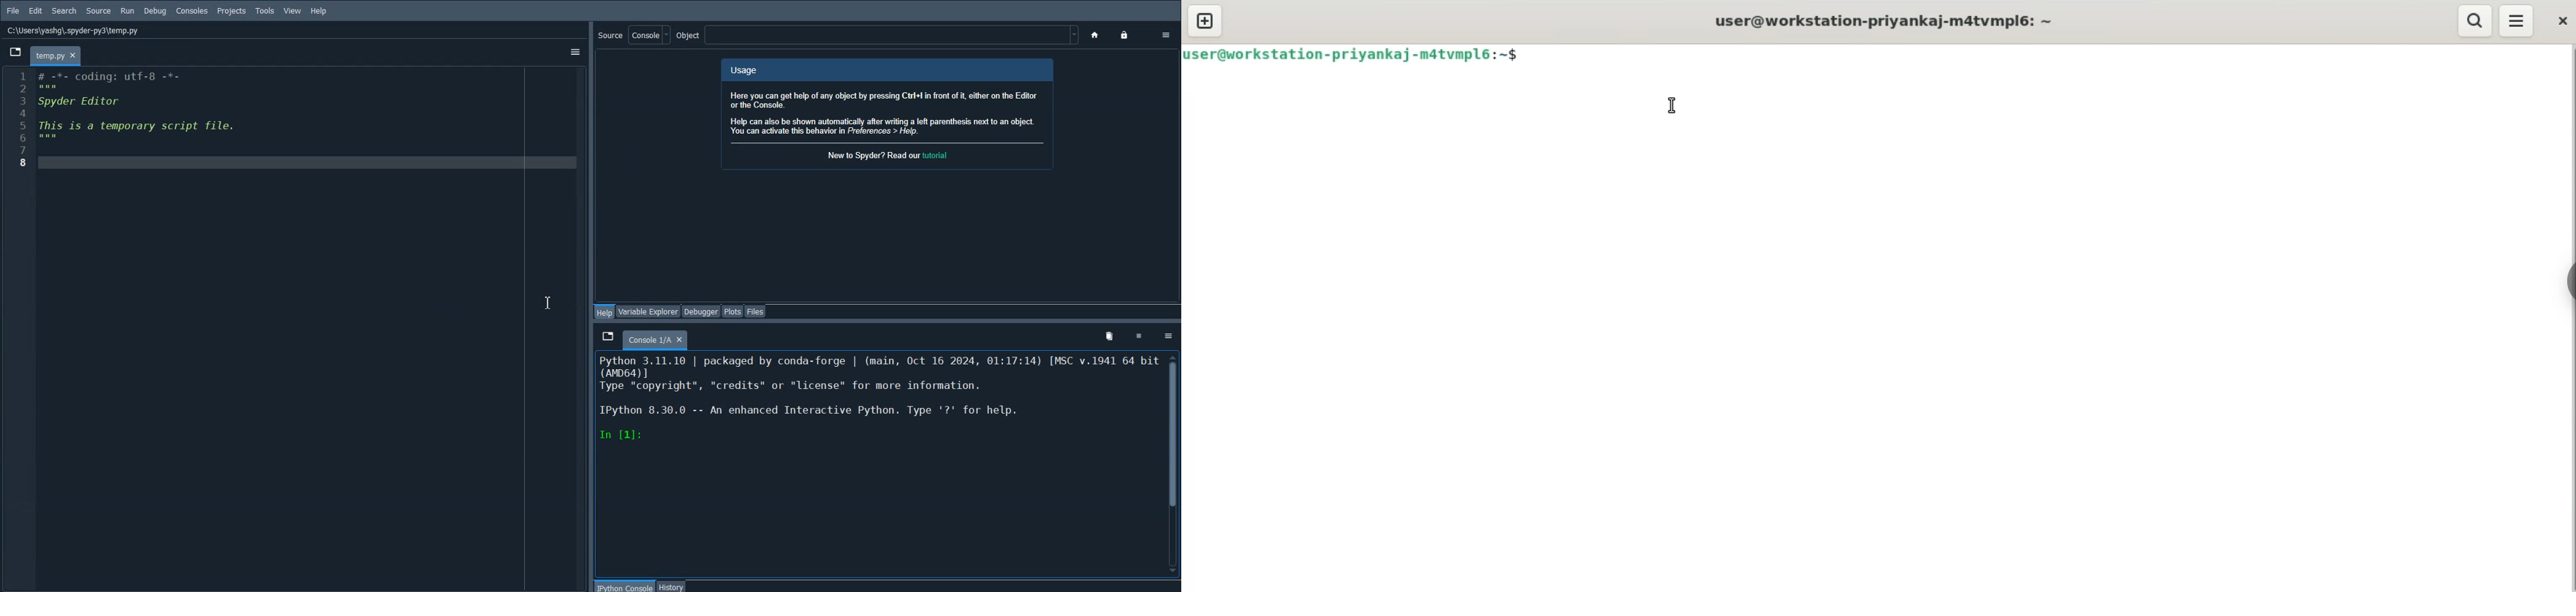 Image resolution: width=2576 pixels, height=616 pixels. I want to click on Options, so click(1169, 335).